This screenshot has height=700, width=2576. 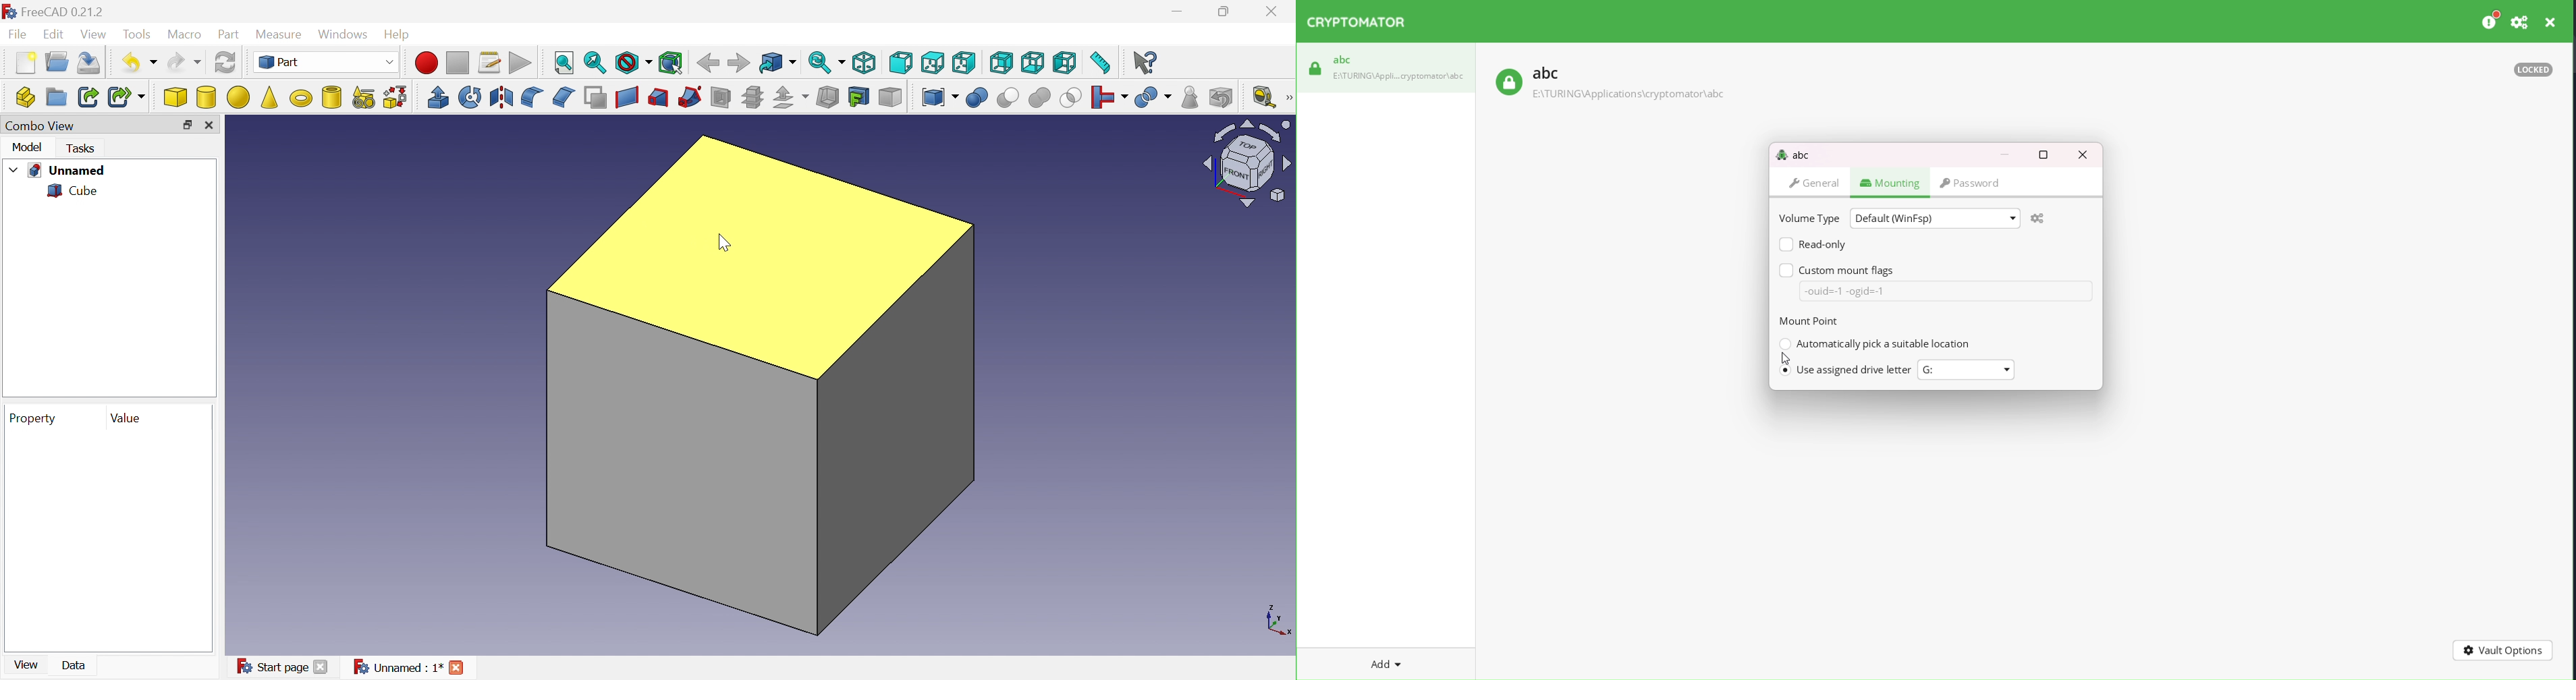 What do you see at coordinates (83, 148) in the screenshot?
I see `Tasks` at bounding box center [83, 148].